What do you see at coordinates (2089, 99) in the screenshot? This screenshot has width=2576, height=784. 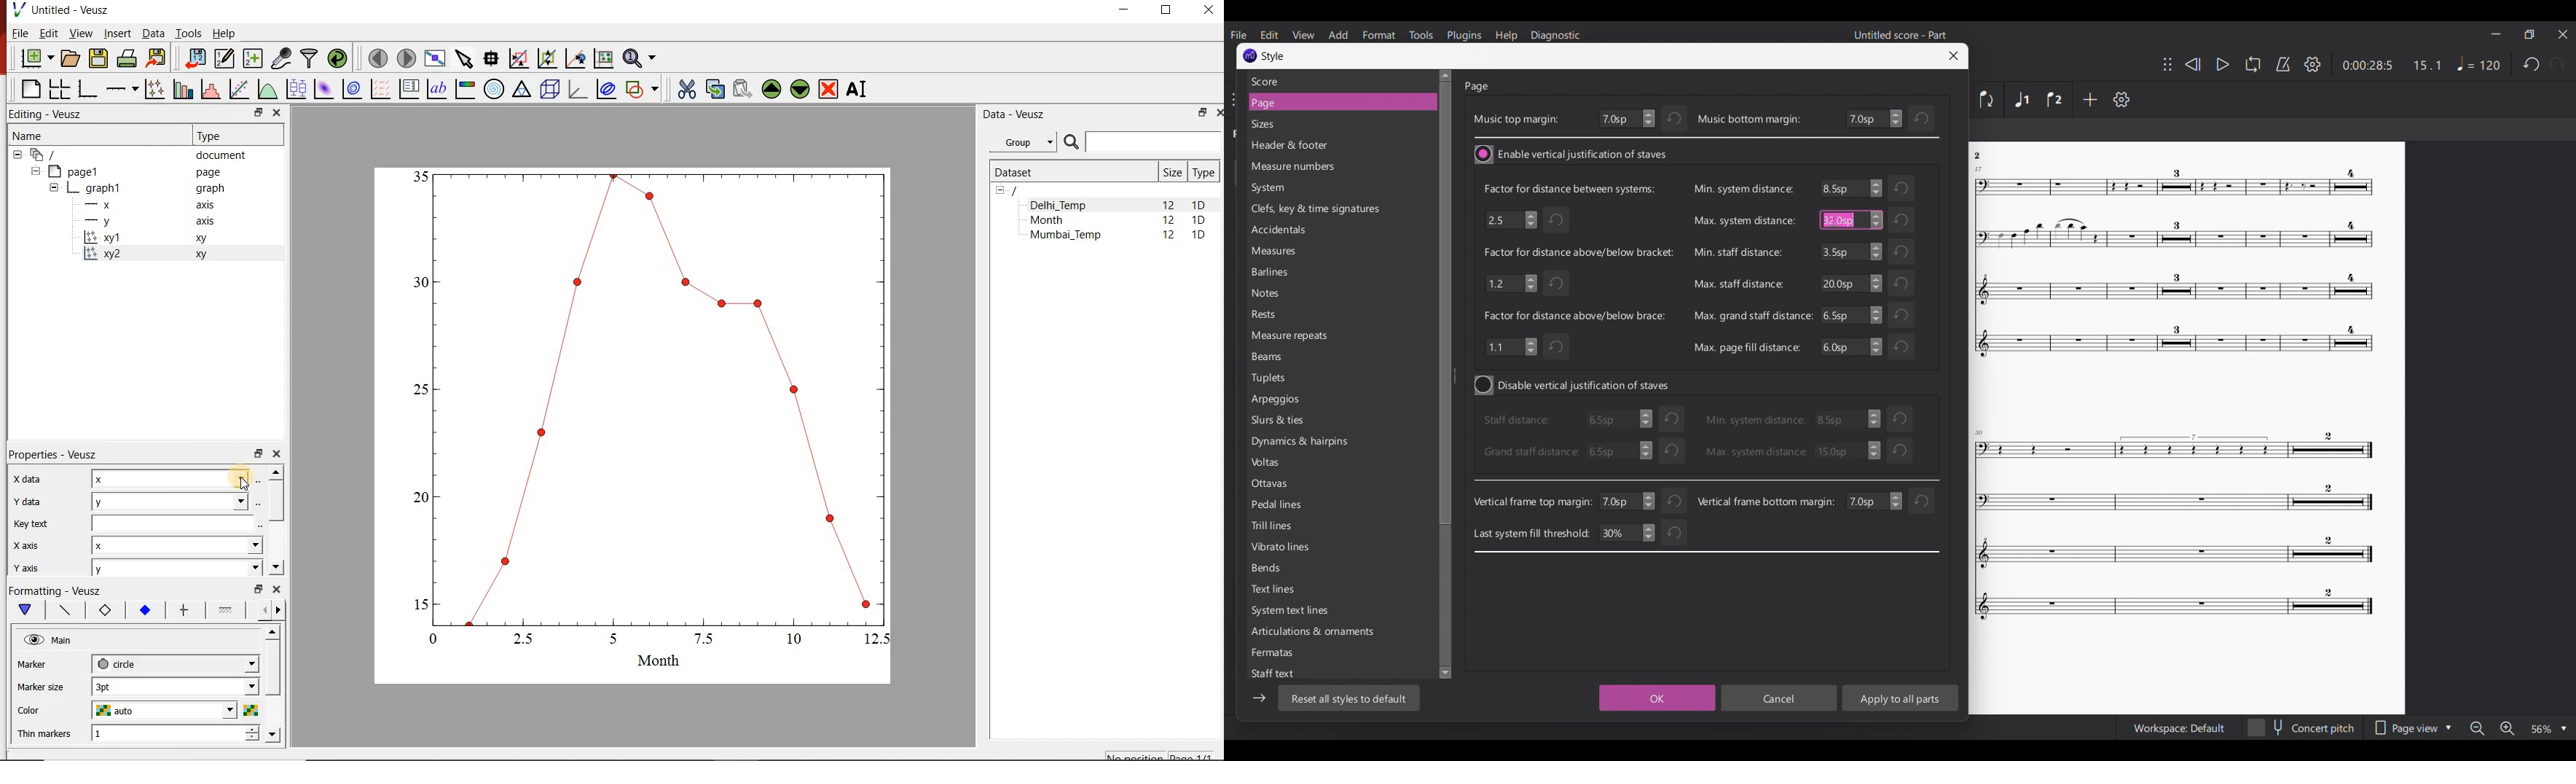 I see `Add` at bounding box center [2089, 99].